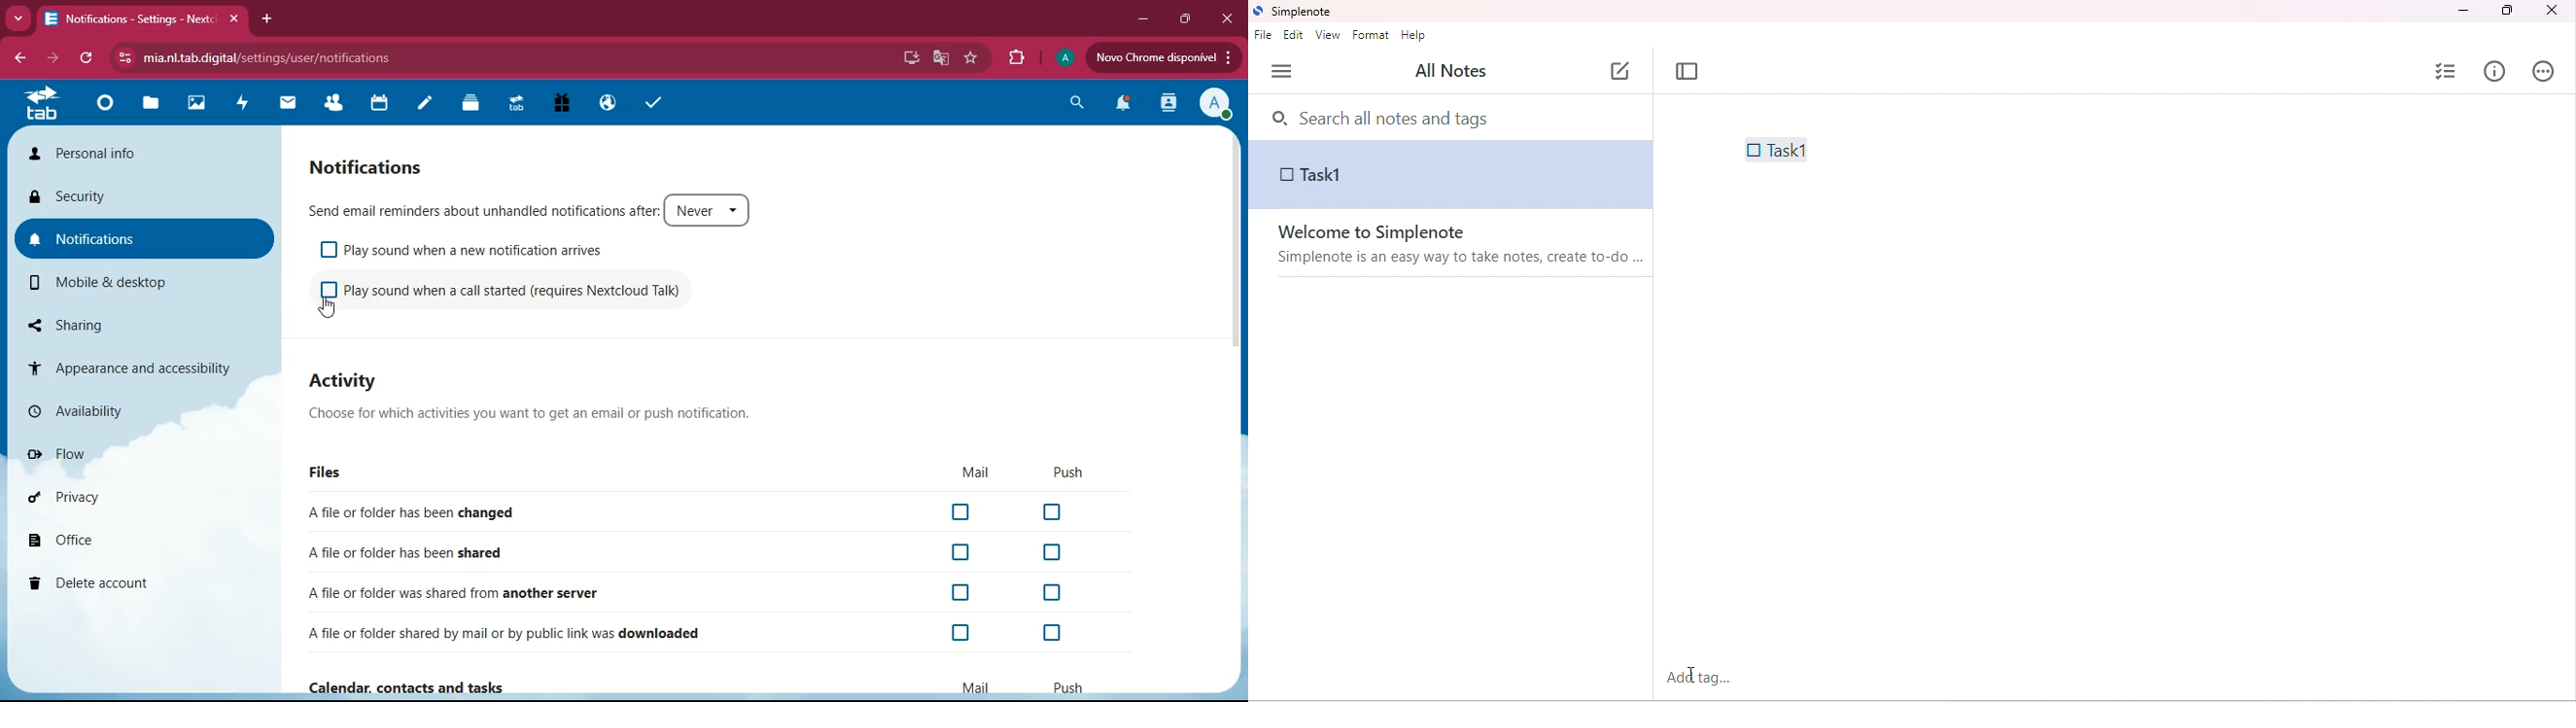 The image size is (2576, 728). Describe the element at coordinates (1124, 105) in the screenshot. I see `notifications` at that location.